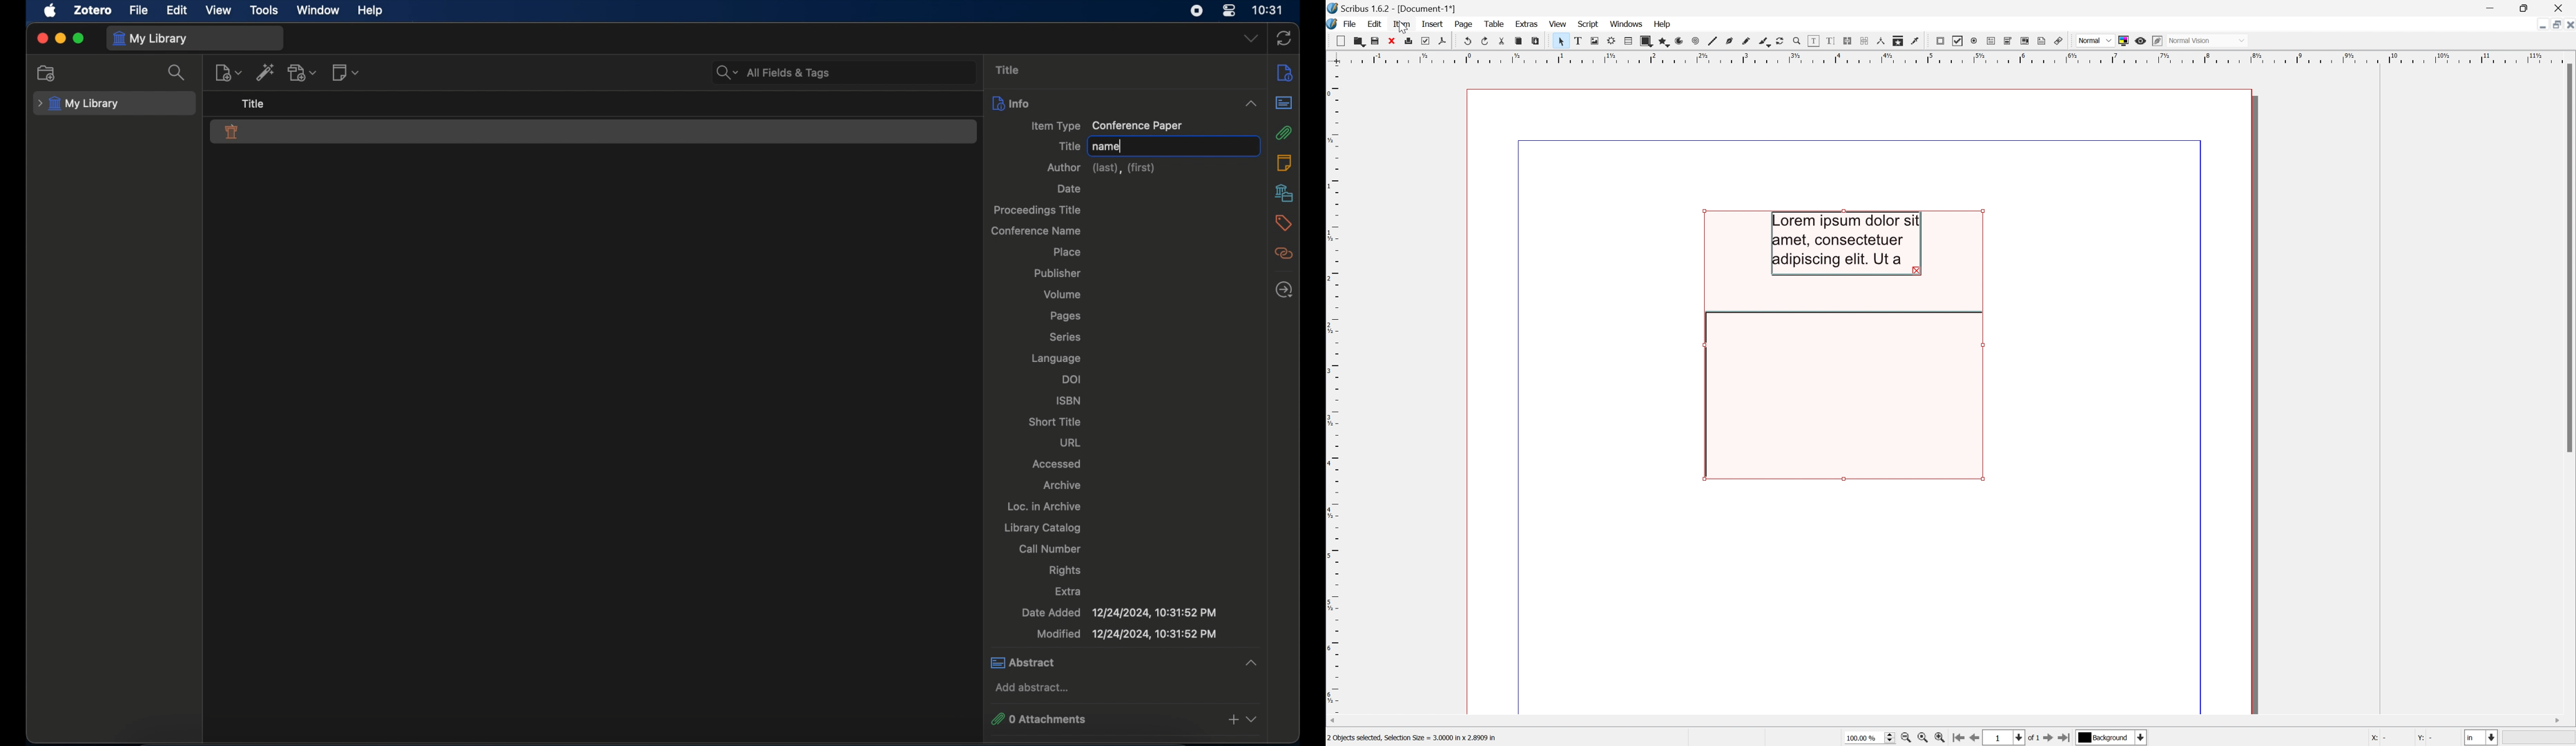 The width and height of the screenshot is (2576, 756). I want to click on 2 Objects selected, Selection Size = 3.000 in × 2.8909 in, so click(1413, 739).